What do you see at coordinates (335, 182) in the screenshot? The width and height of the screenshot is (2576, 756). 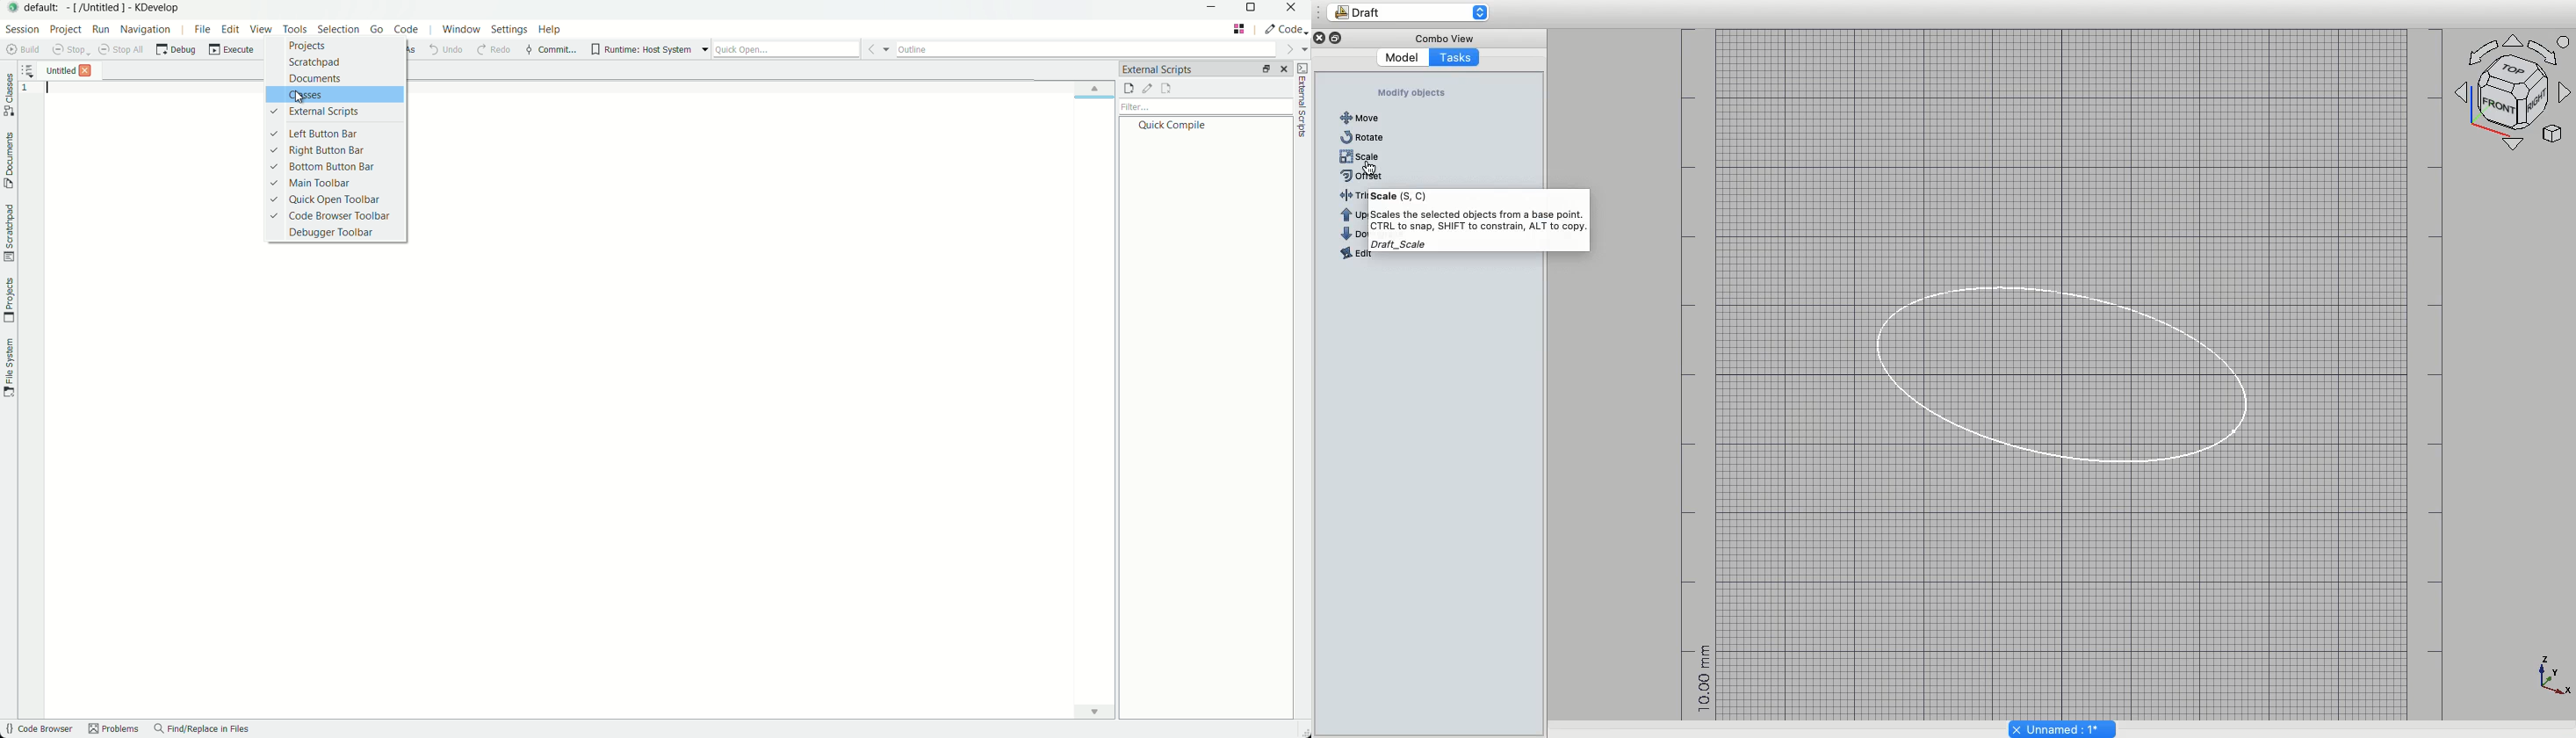 I see `main toolbar` at bounding box center [335, 182].